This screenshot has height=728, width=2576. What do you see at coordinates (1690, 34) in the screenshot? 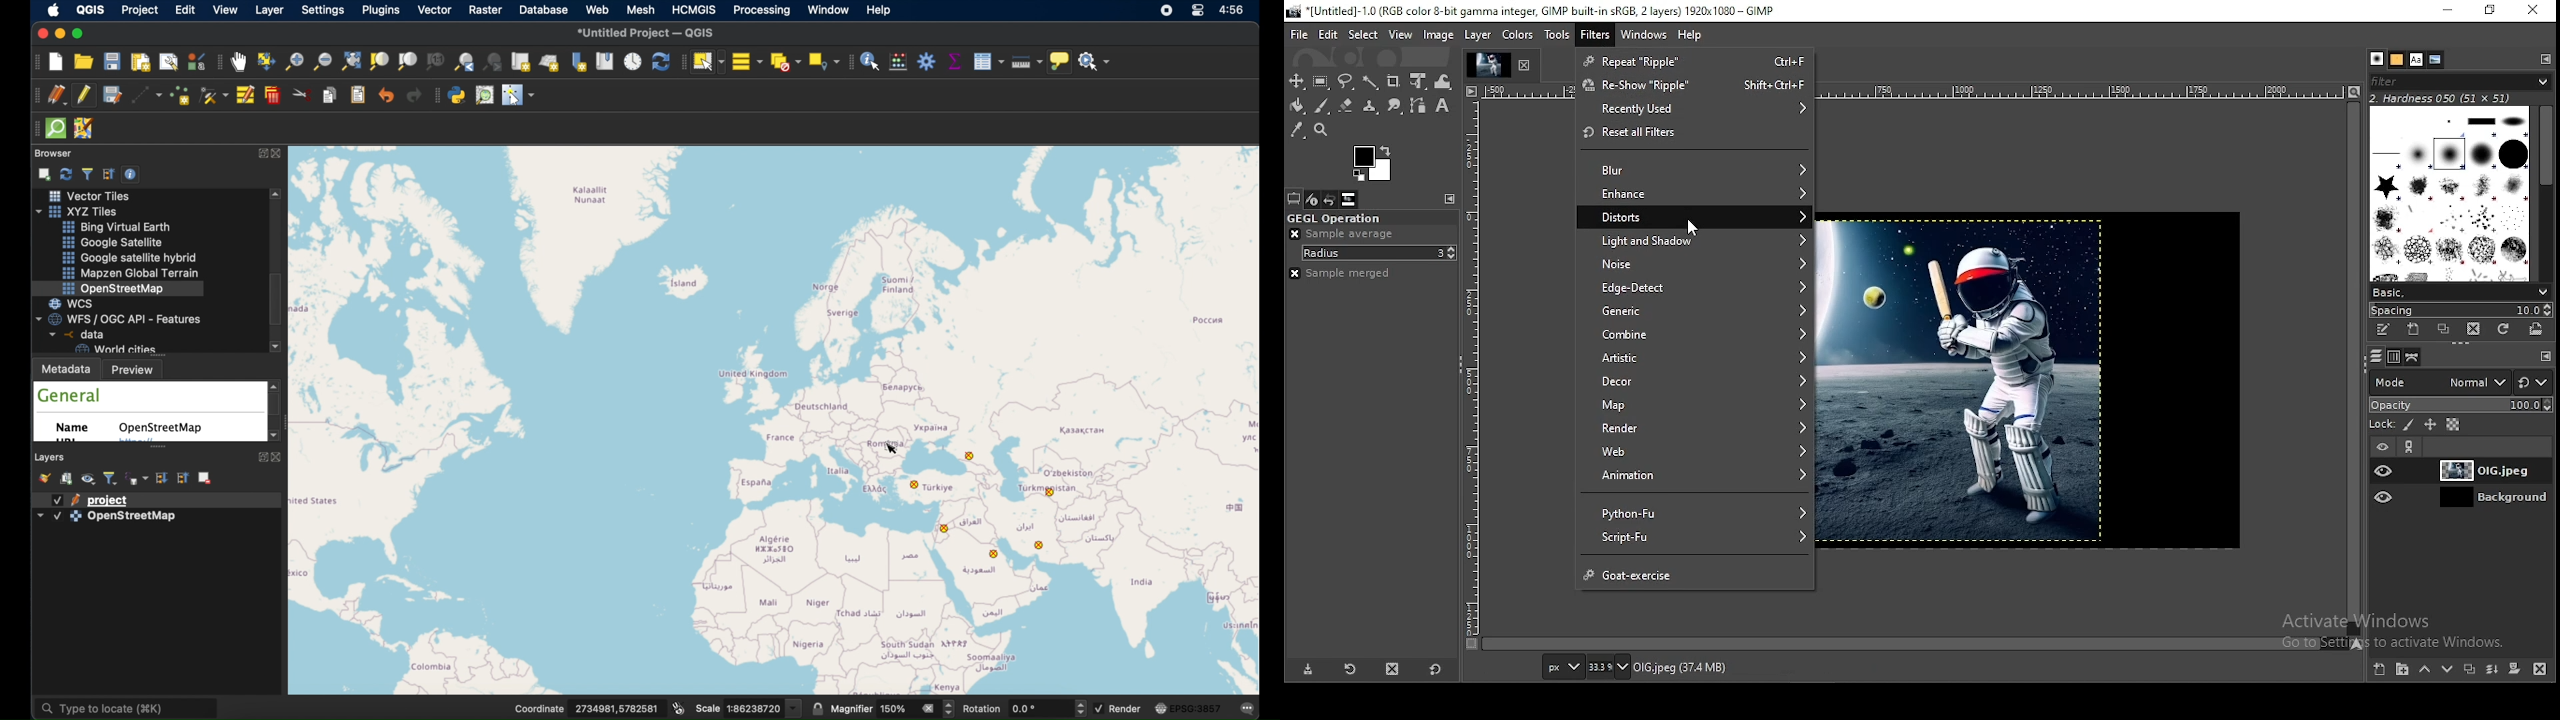
I see `help` at bounding box center [1690, 34].